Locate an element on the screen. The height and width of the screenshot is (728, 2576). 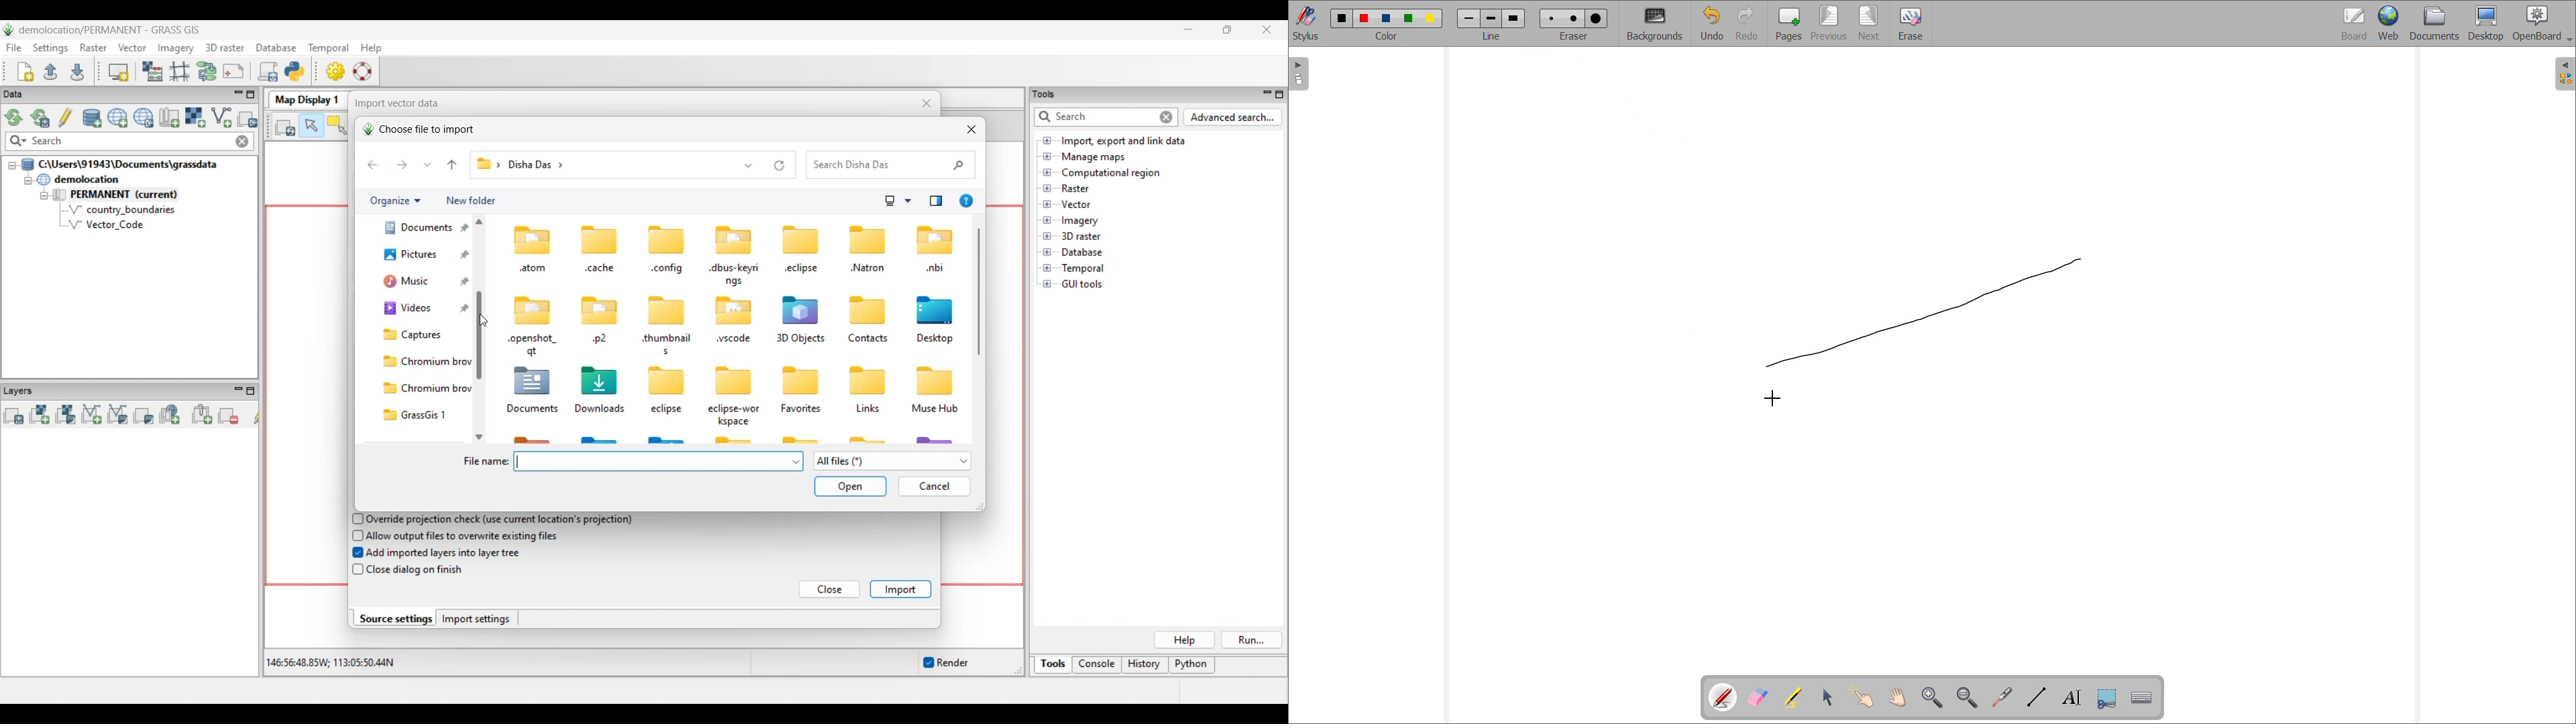
line width size is located at coordinates (1470, 19).